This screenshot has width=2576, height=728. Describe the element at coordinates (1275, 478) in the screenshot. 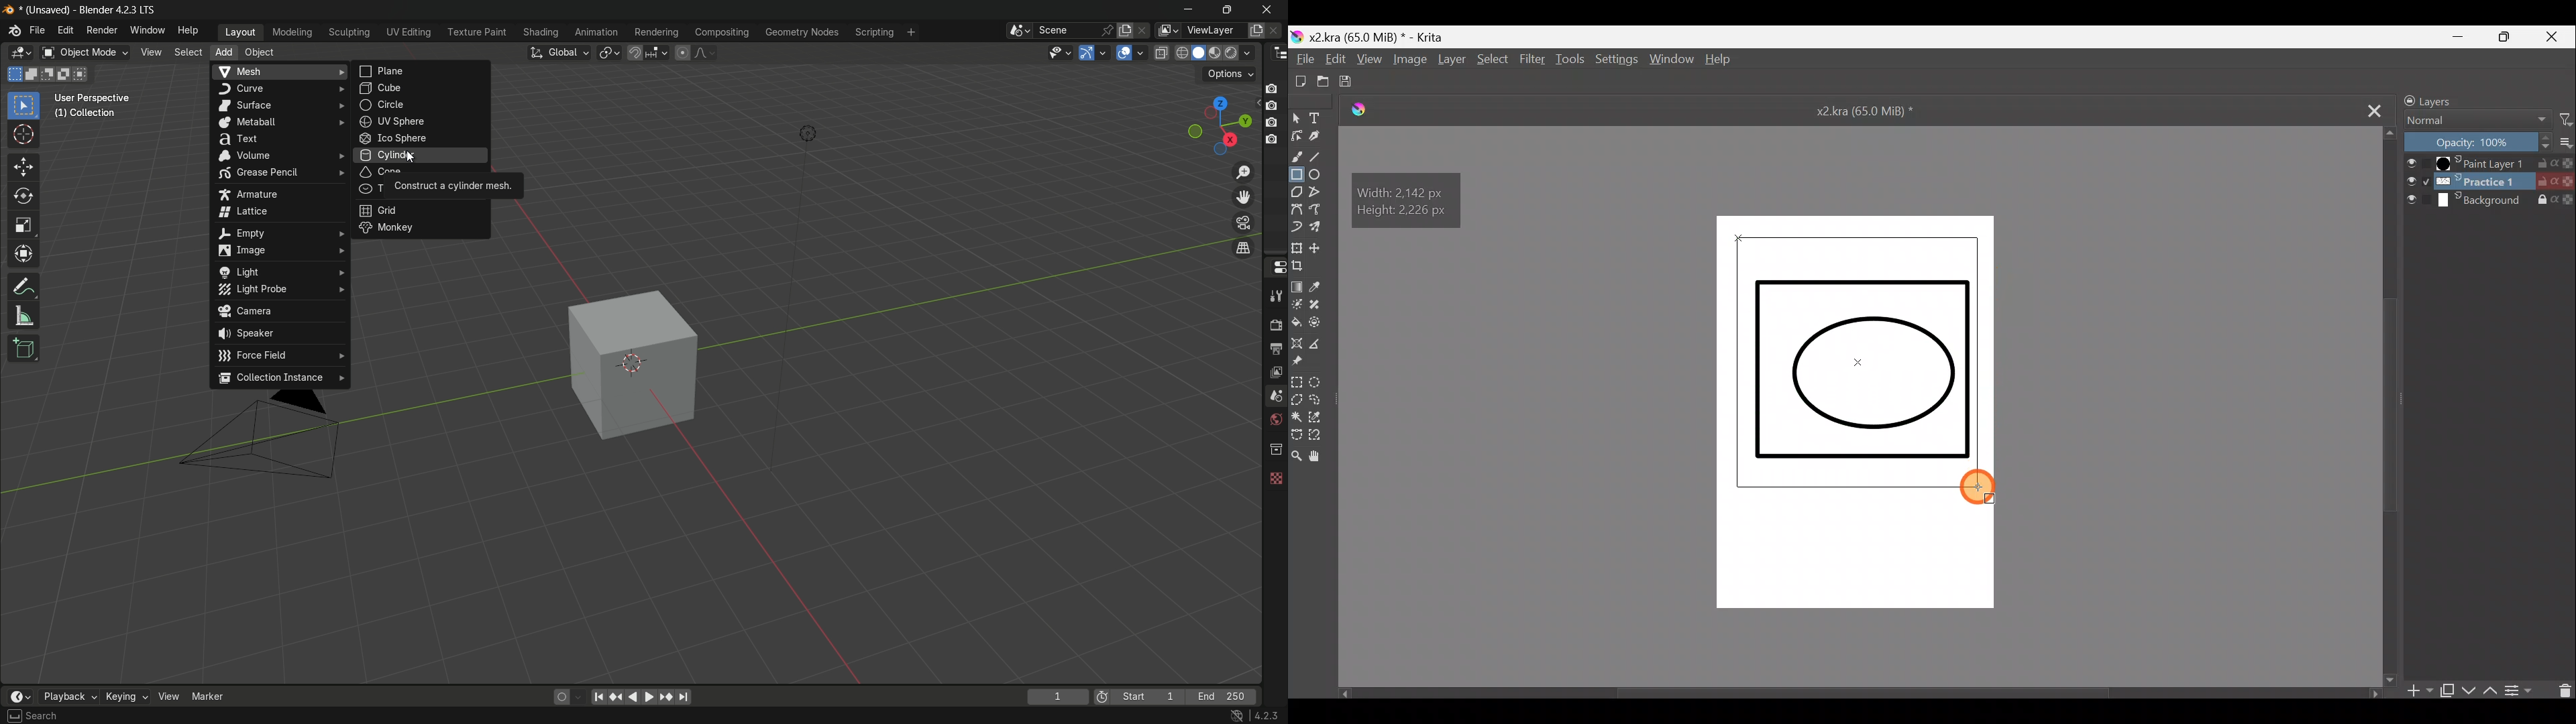

I see `texture` at that location.